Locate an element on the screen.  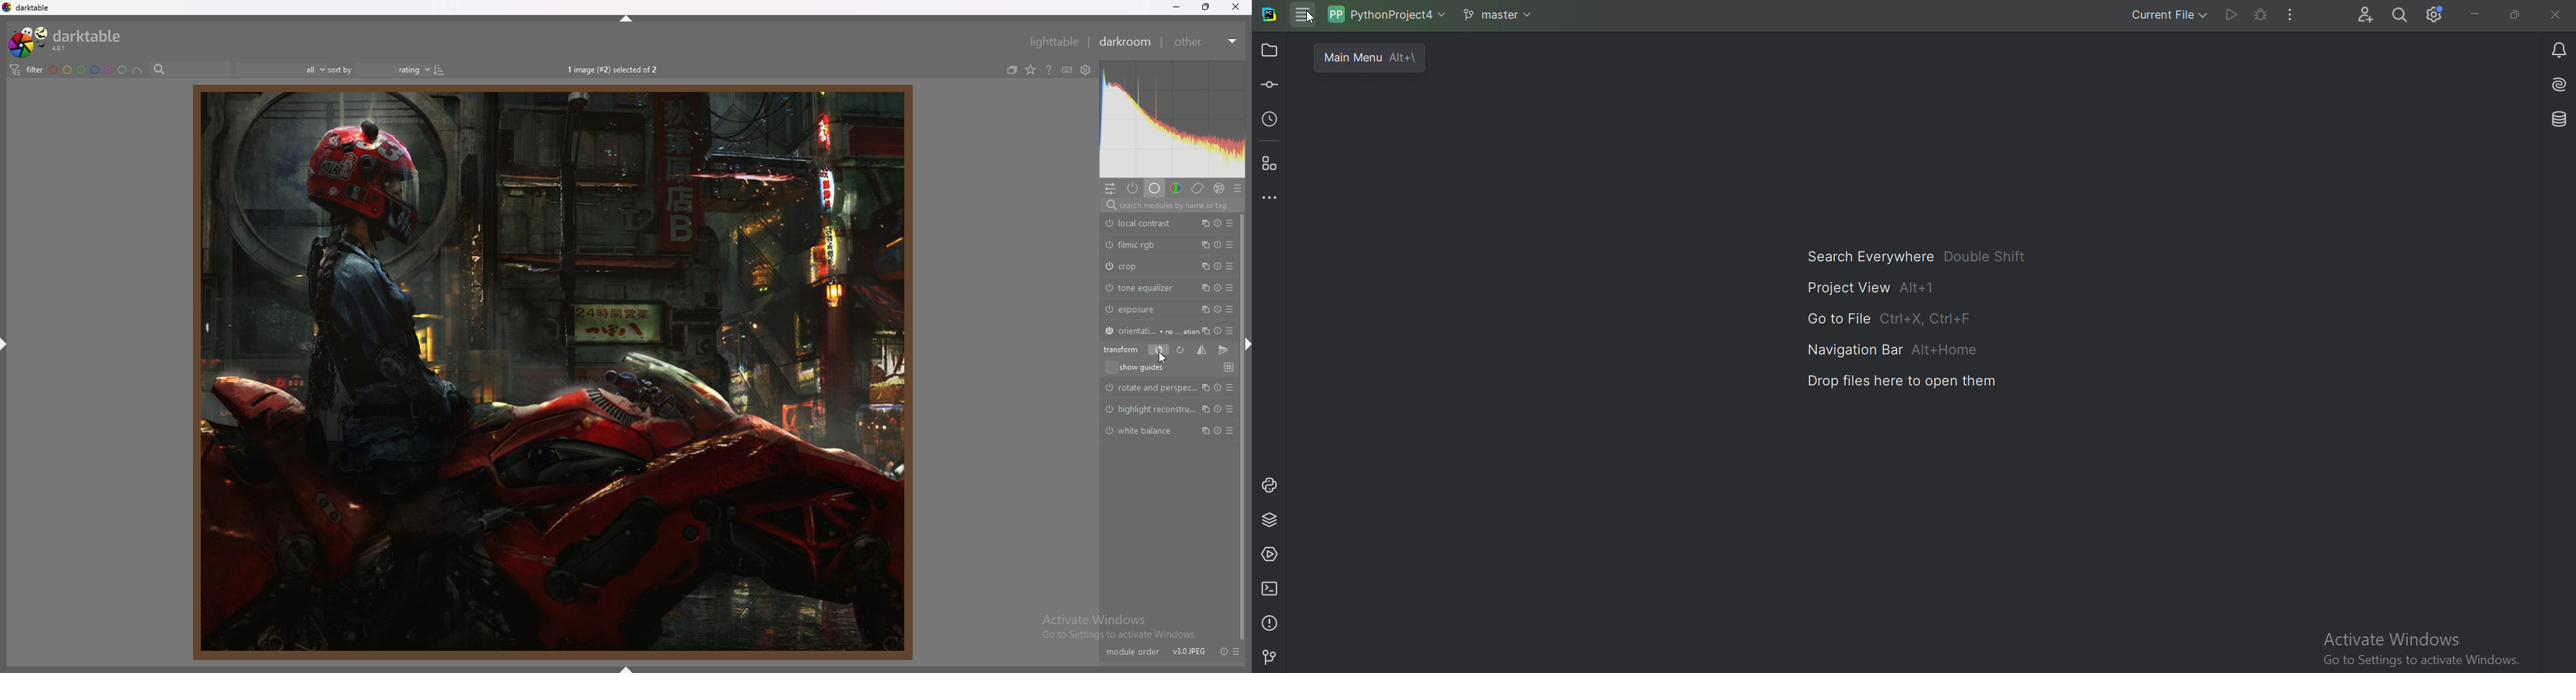
change global guide settings is located at coordinates (1229, 367).